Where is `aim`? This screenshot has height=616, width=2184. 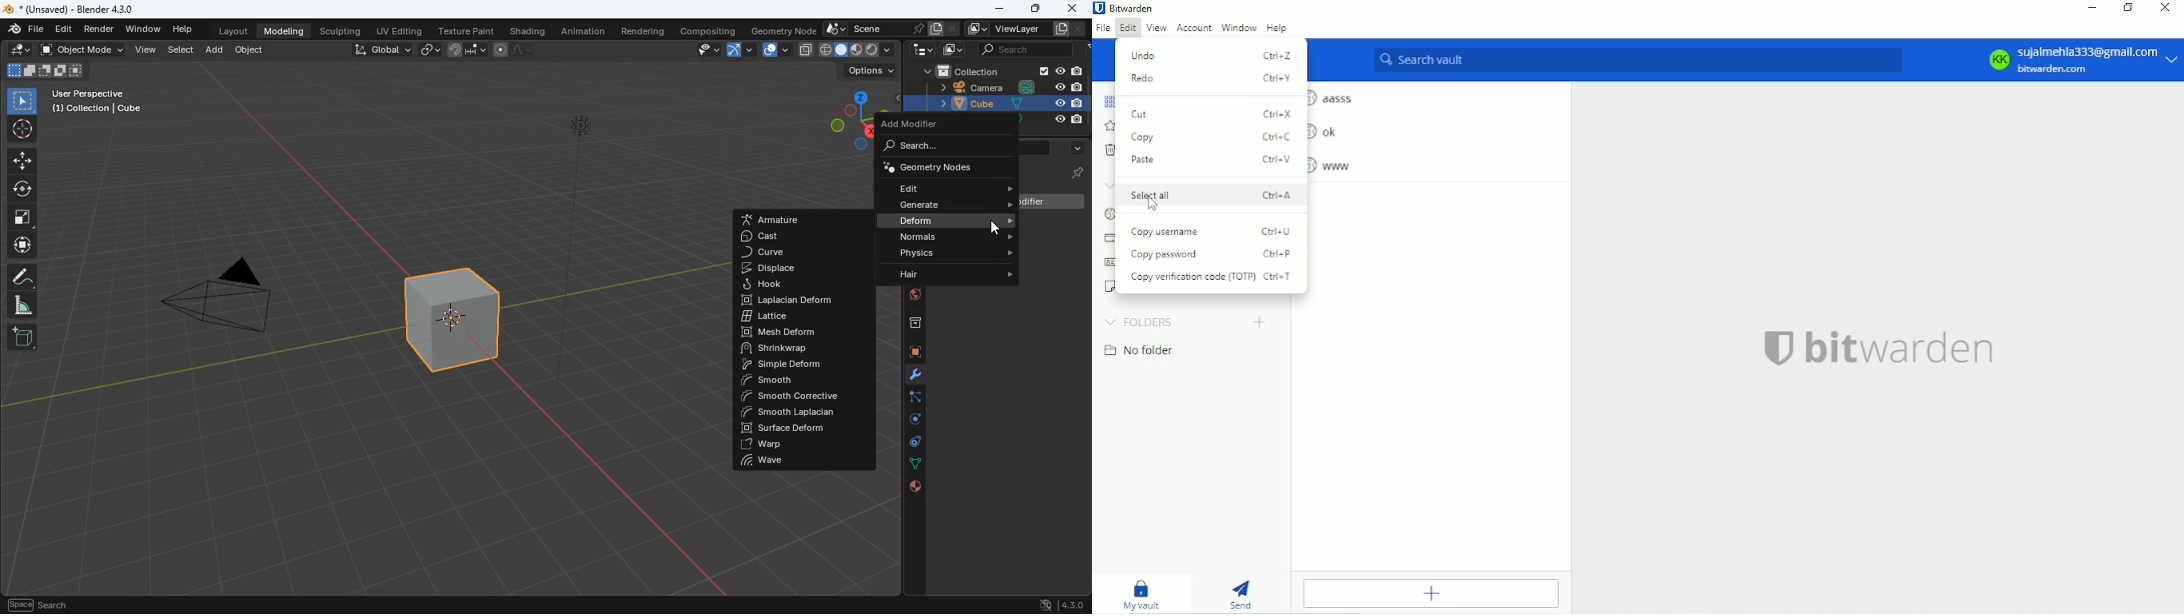
aim is located at coordinates (22, 129).